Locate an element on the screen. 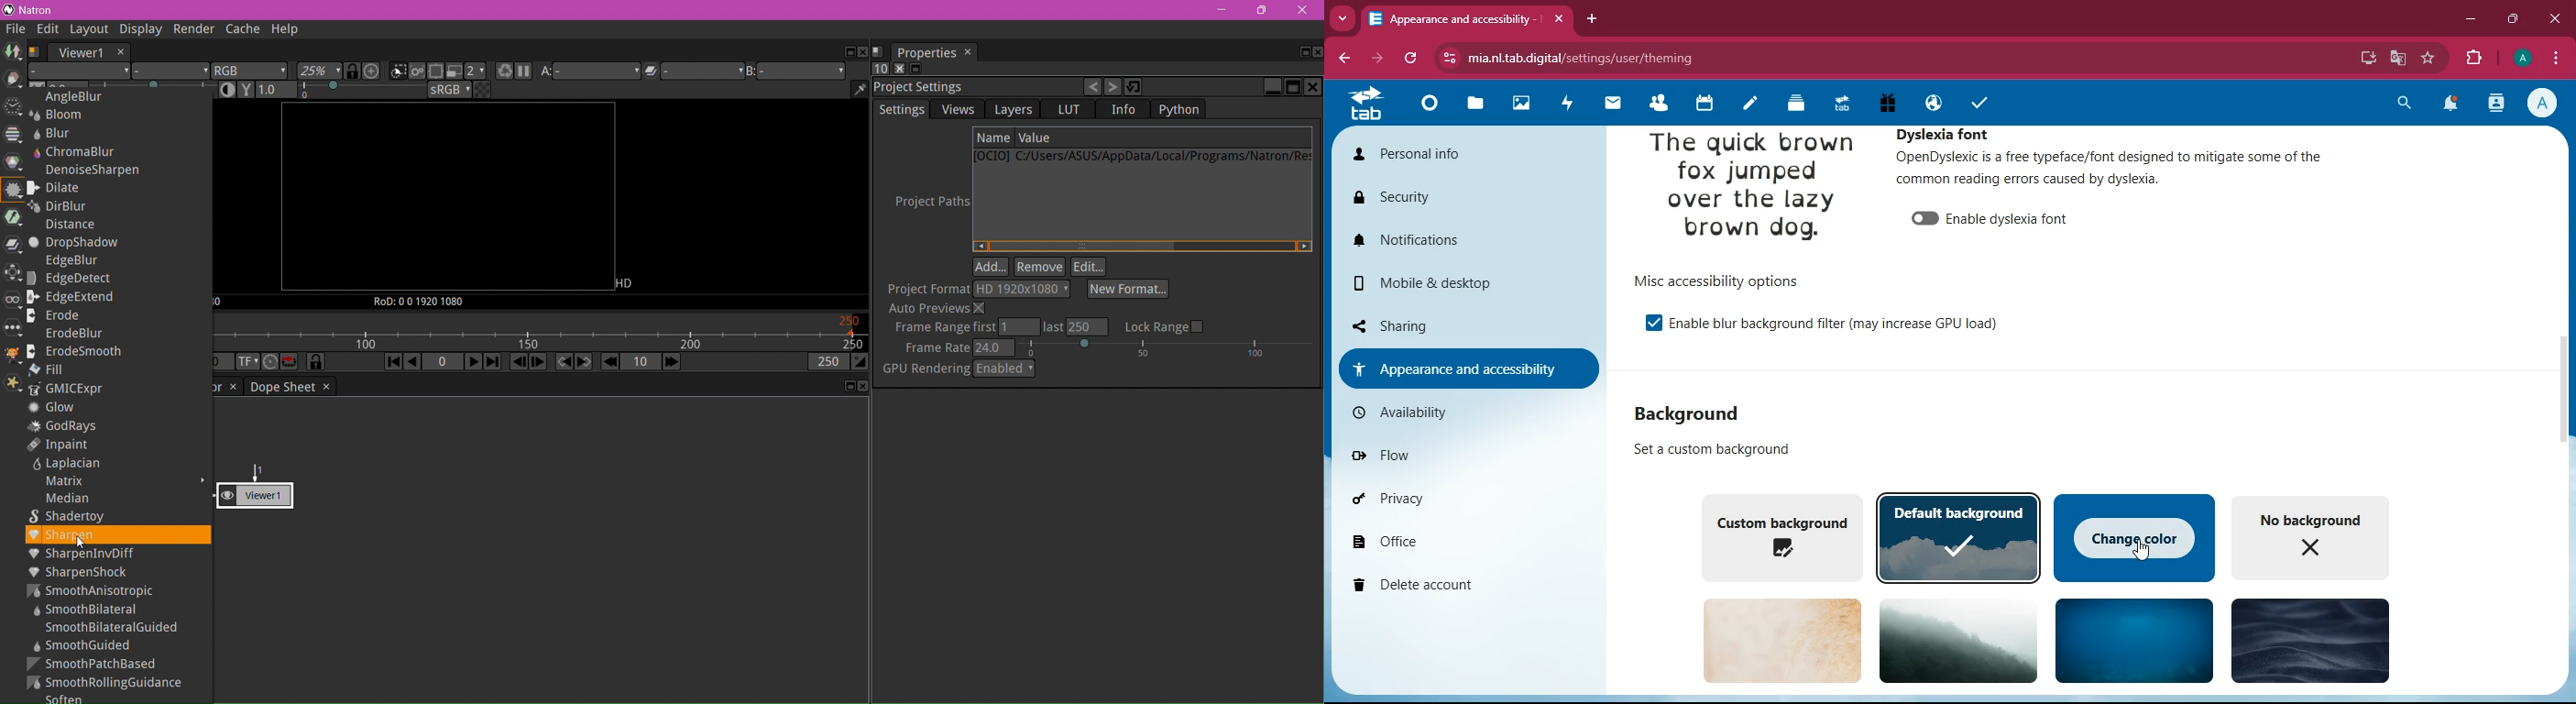 The image size is (2576, 728). change color is located at coordinates (2134, 536).